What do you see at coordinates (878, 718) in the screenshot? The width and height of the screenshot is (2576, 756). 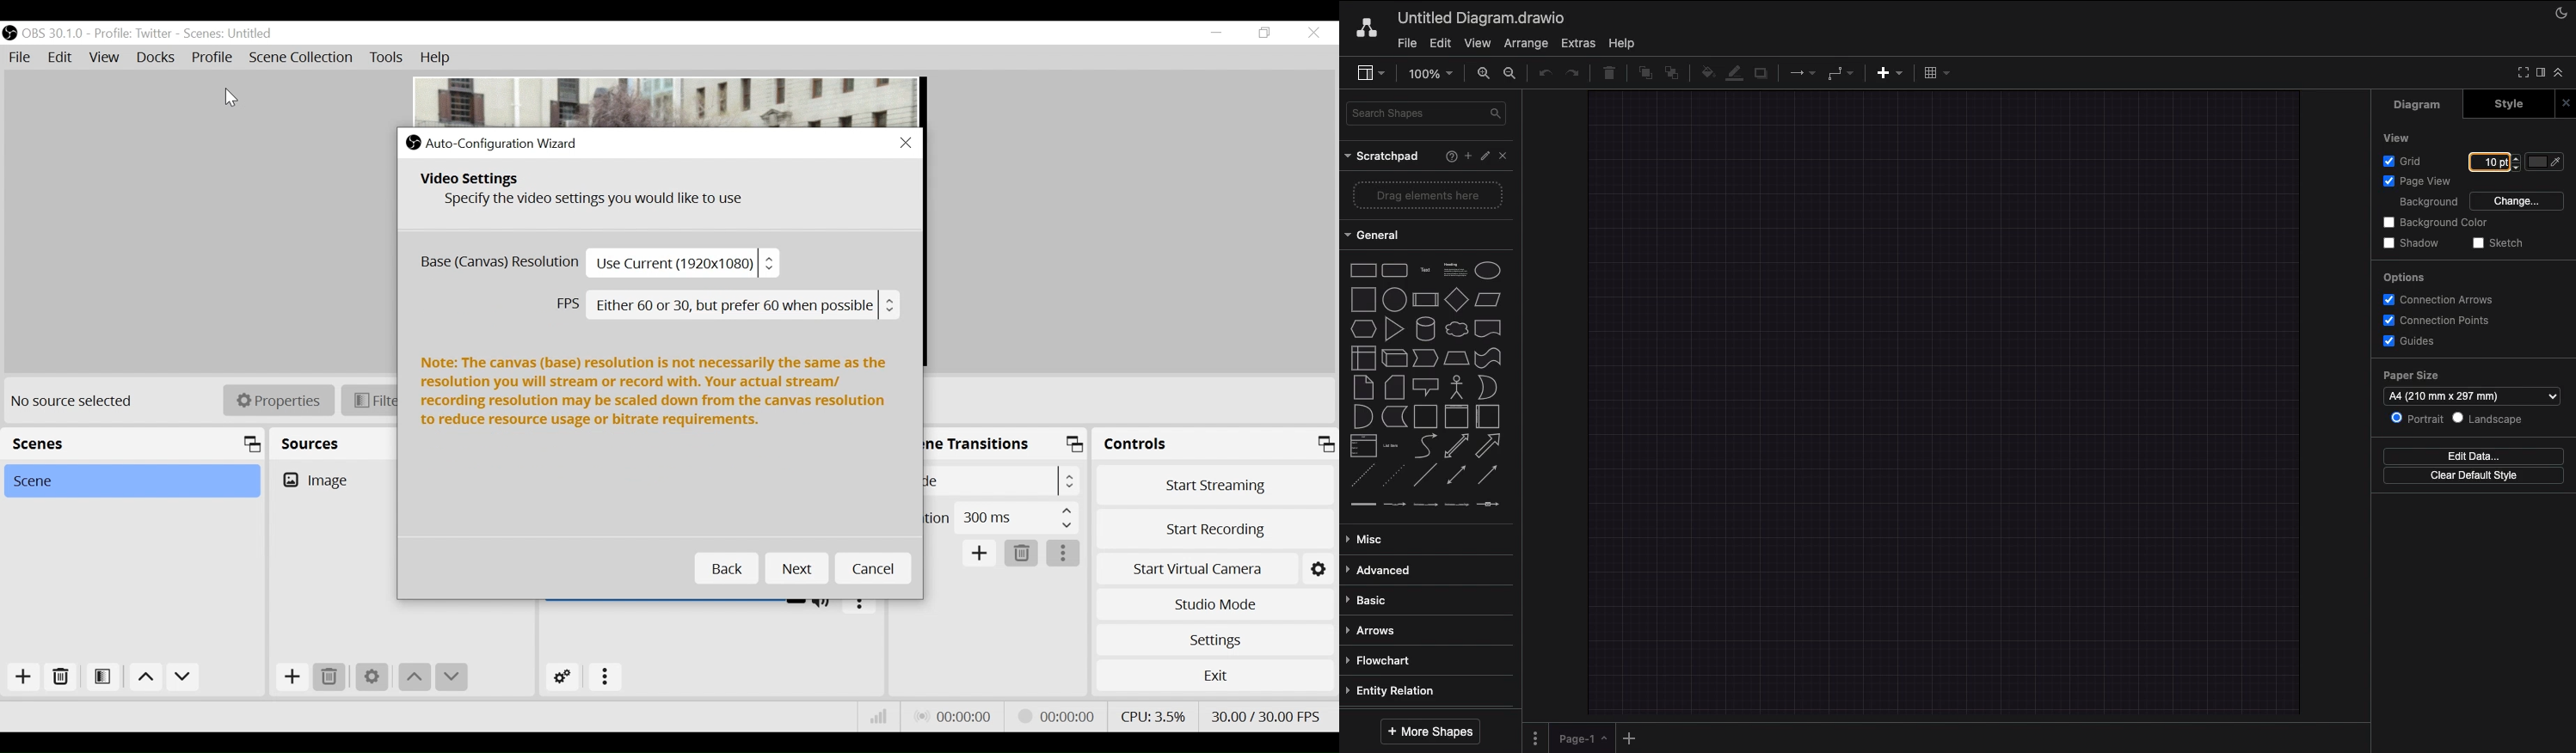 I see `Bitrate` at bounding box center [878, 718].